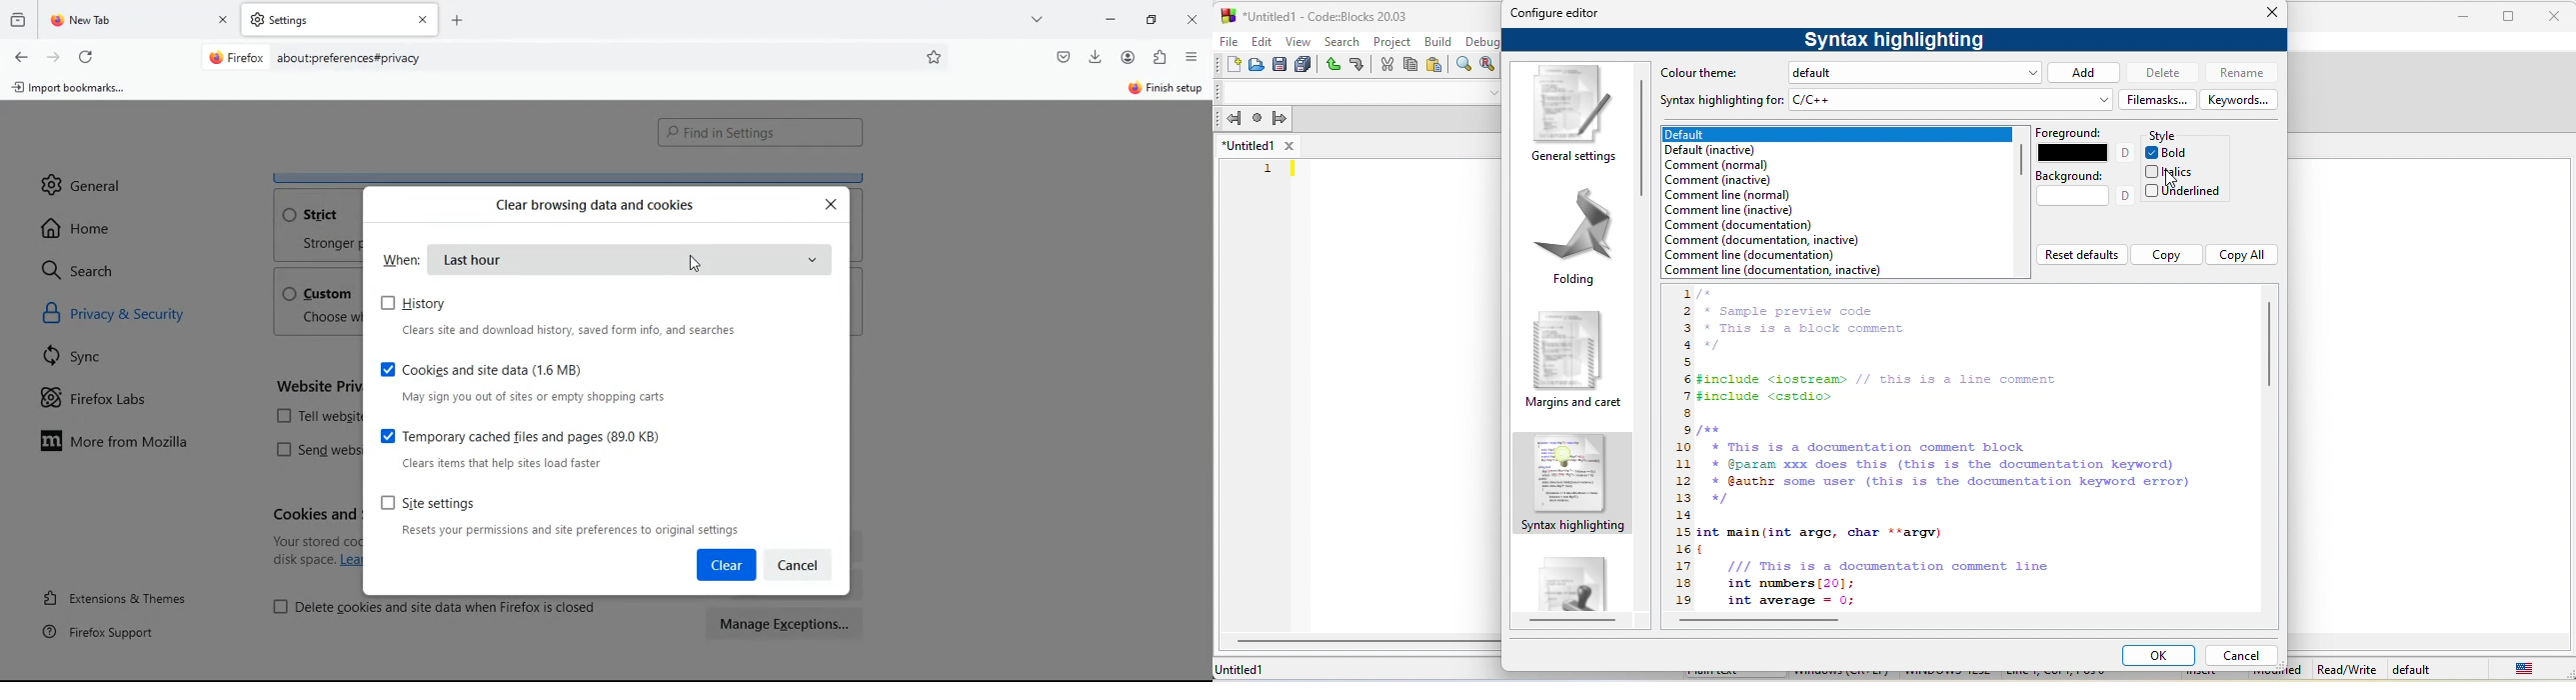 This screenshot has width=2576, height=700. What do you see at coordinates (350, 59) in the screenshot?
I see `about:preferences#privacy` at bounding box center [350, 59].